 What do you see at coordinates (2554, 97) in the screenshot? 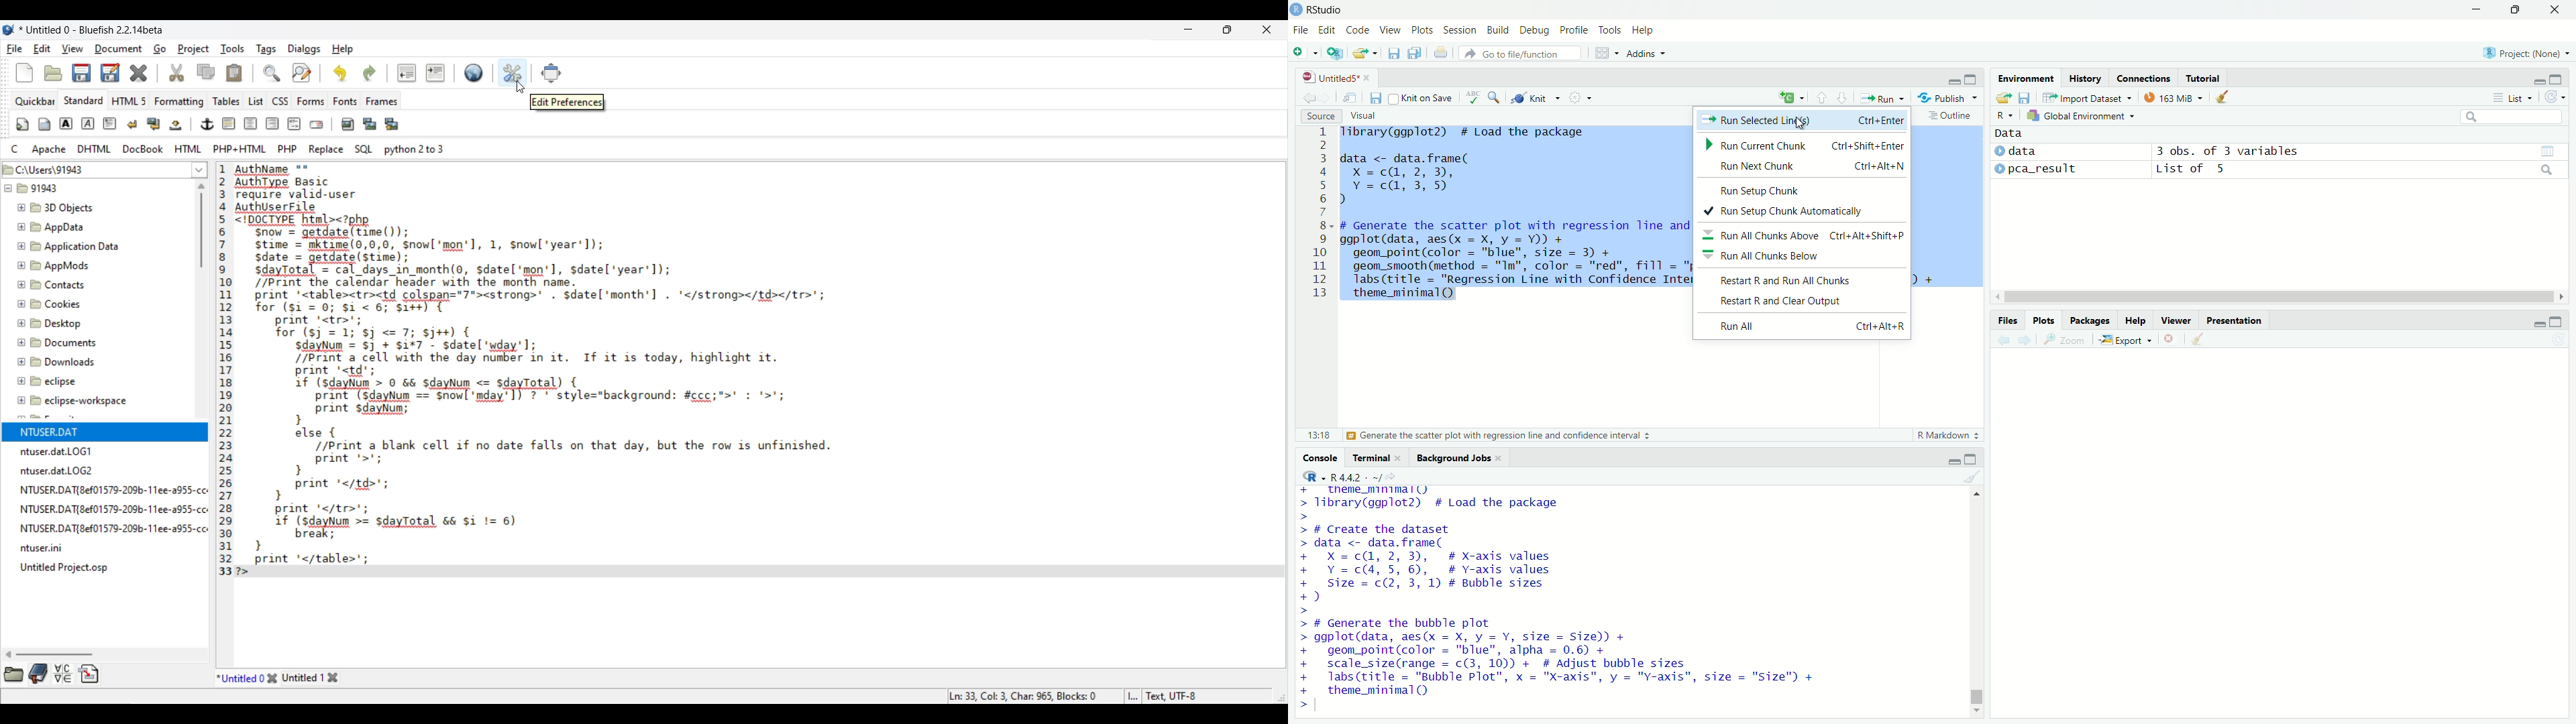
I see `Refresh the list of objects in the environment` at bounding box center [2554, 97].